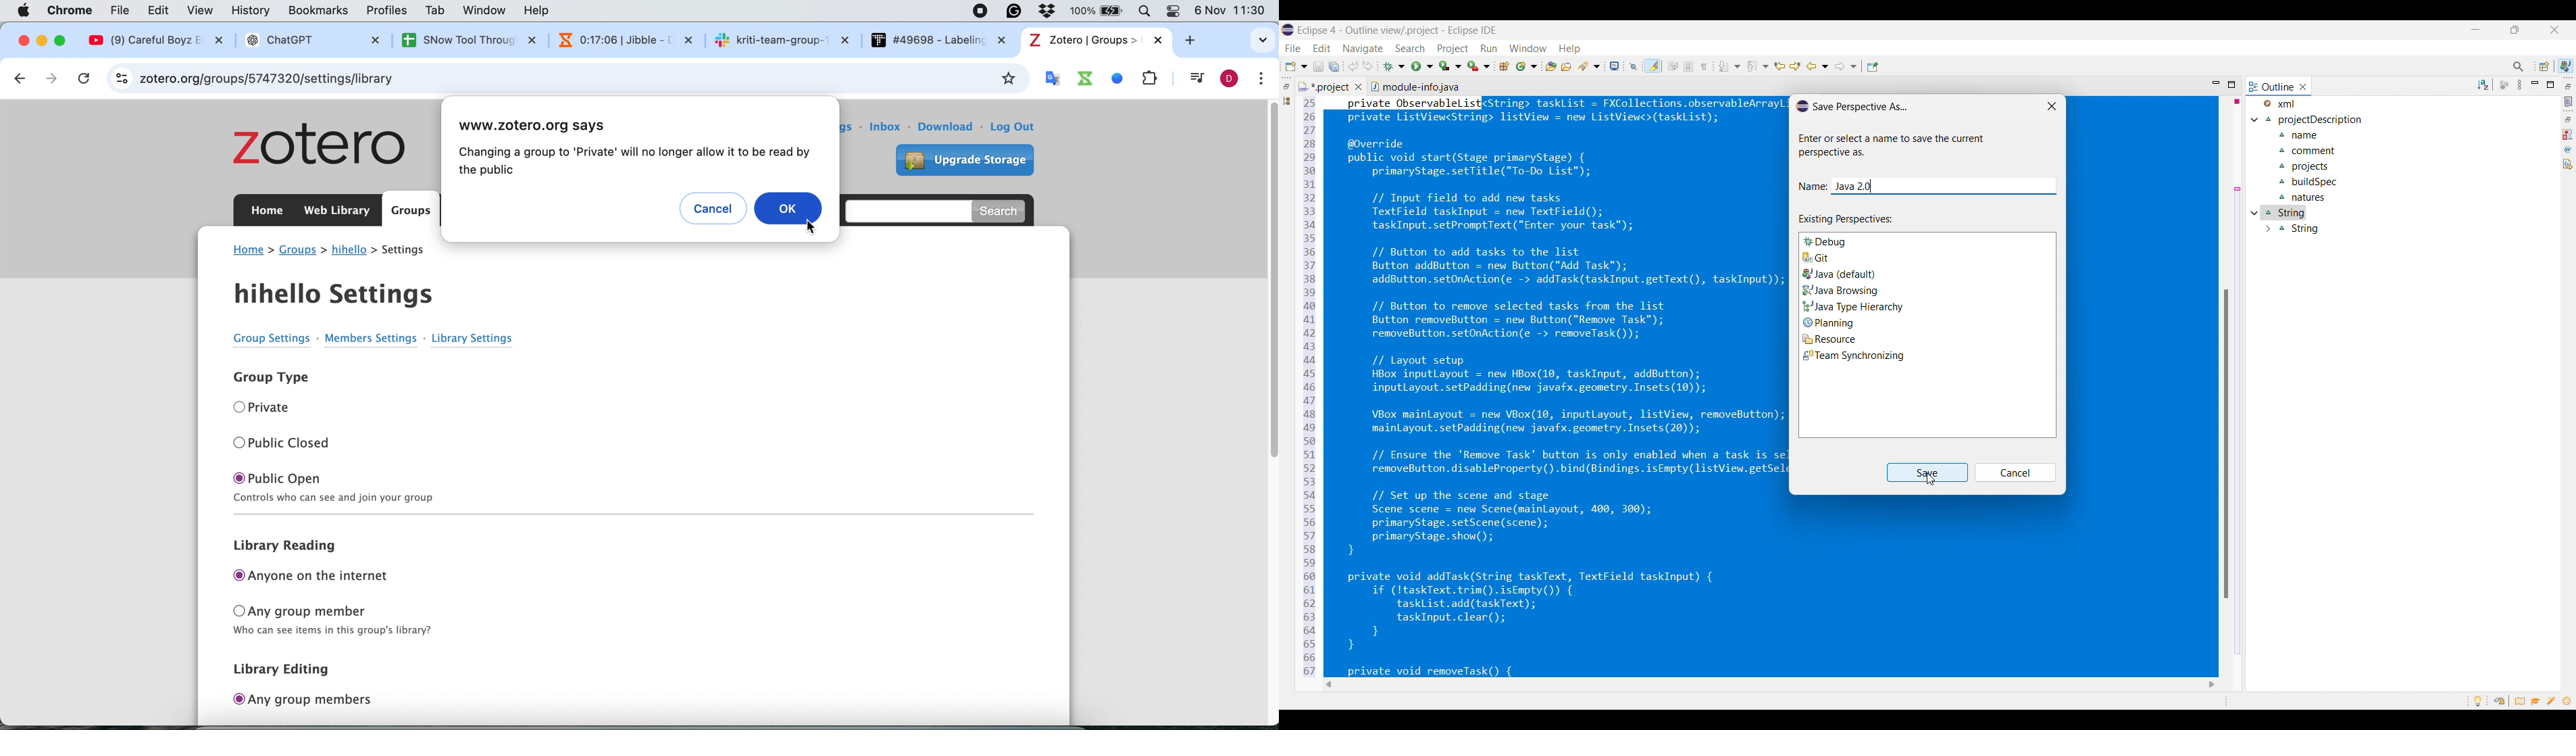 The height and width of the screenshot is (756, 2576). I want to click on SNow Tool Throuc  X, so click(460, 40).